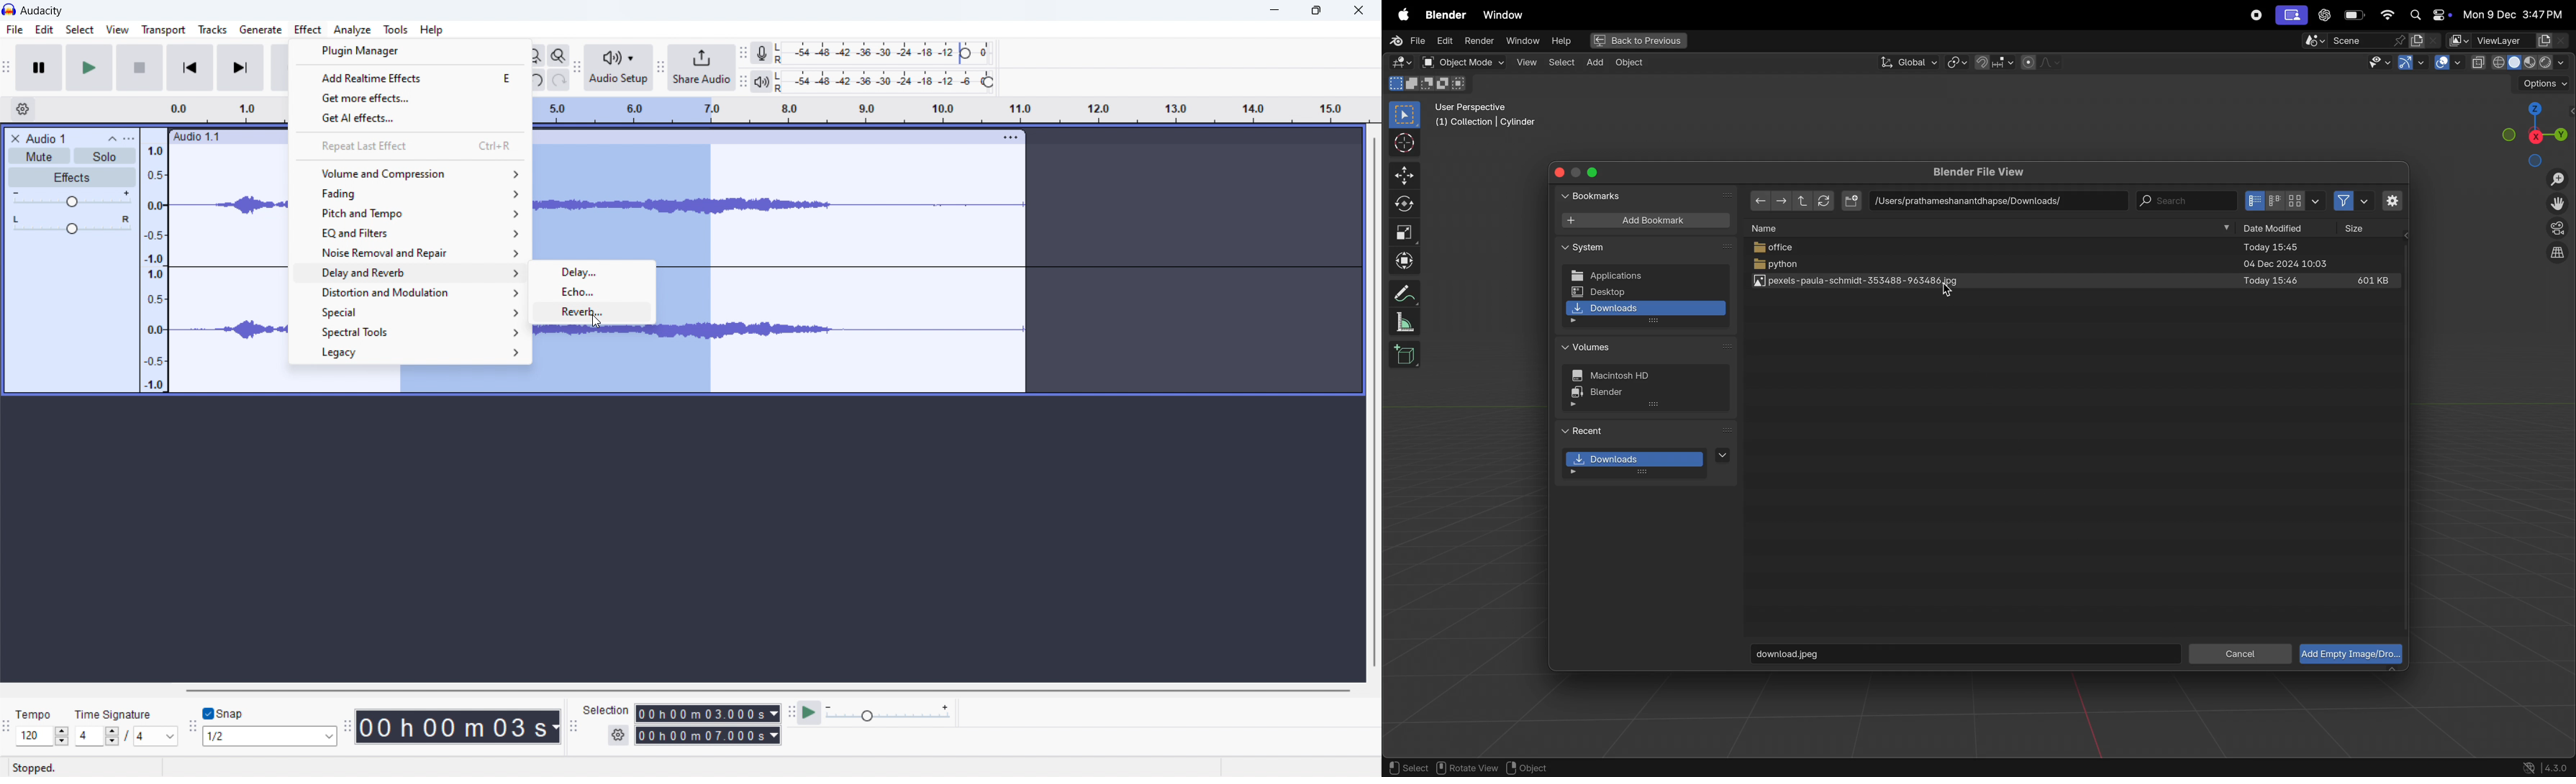 The image size is (2576, 784). Describe the element at coordinates (35, 715) in the screenshot. I see `Tempo` at that location.